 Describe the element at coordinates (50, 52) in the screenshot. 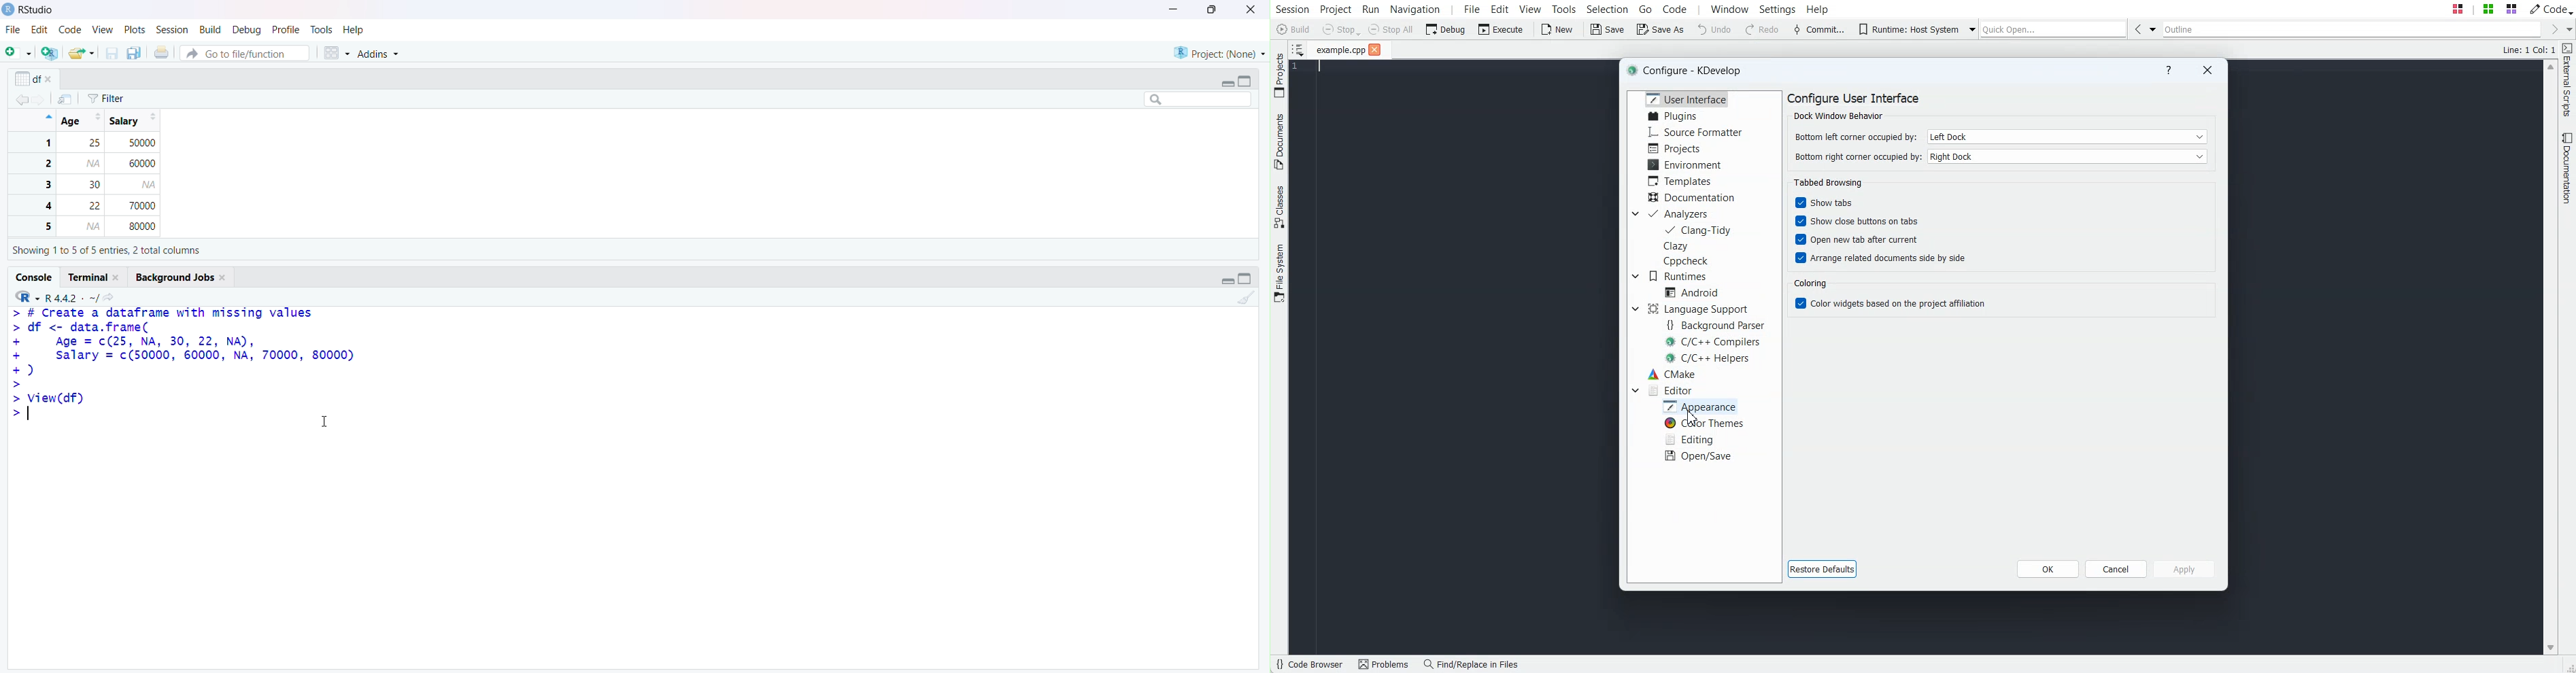

I see `Create a project` at that location.